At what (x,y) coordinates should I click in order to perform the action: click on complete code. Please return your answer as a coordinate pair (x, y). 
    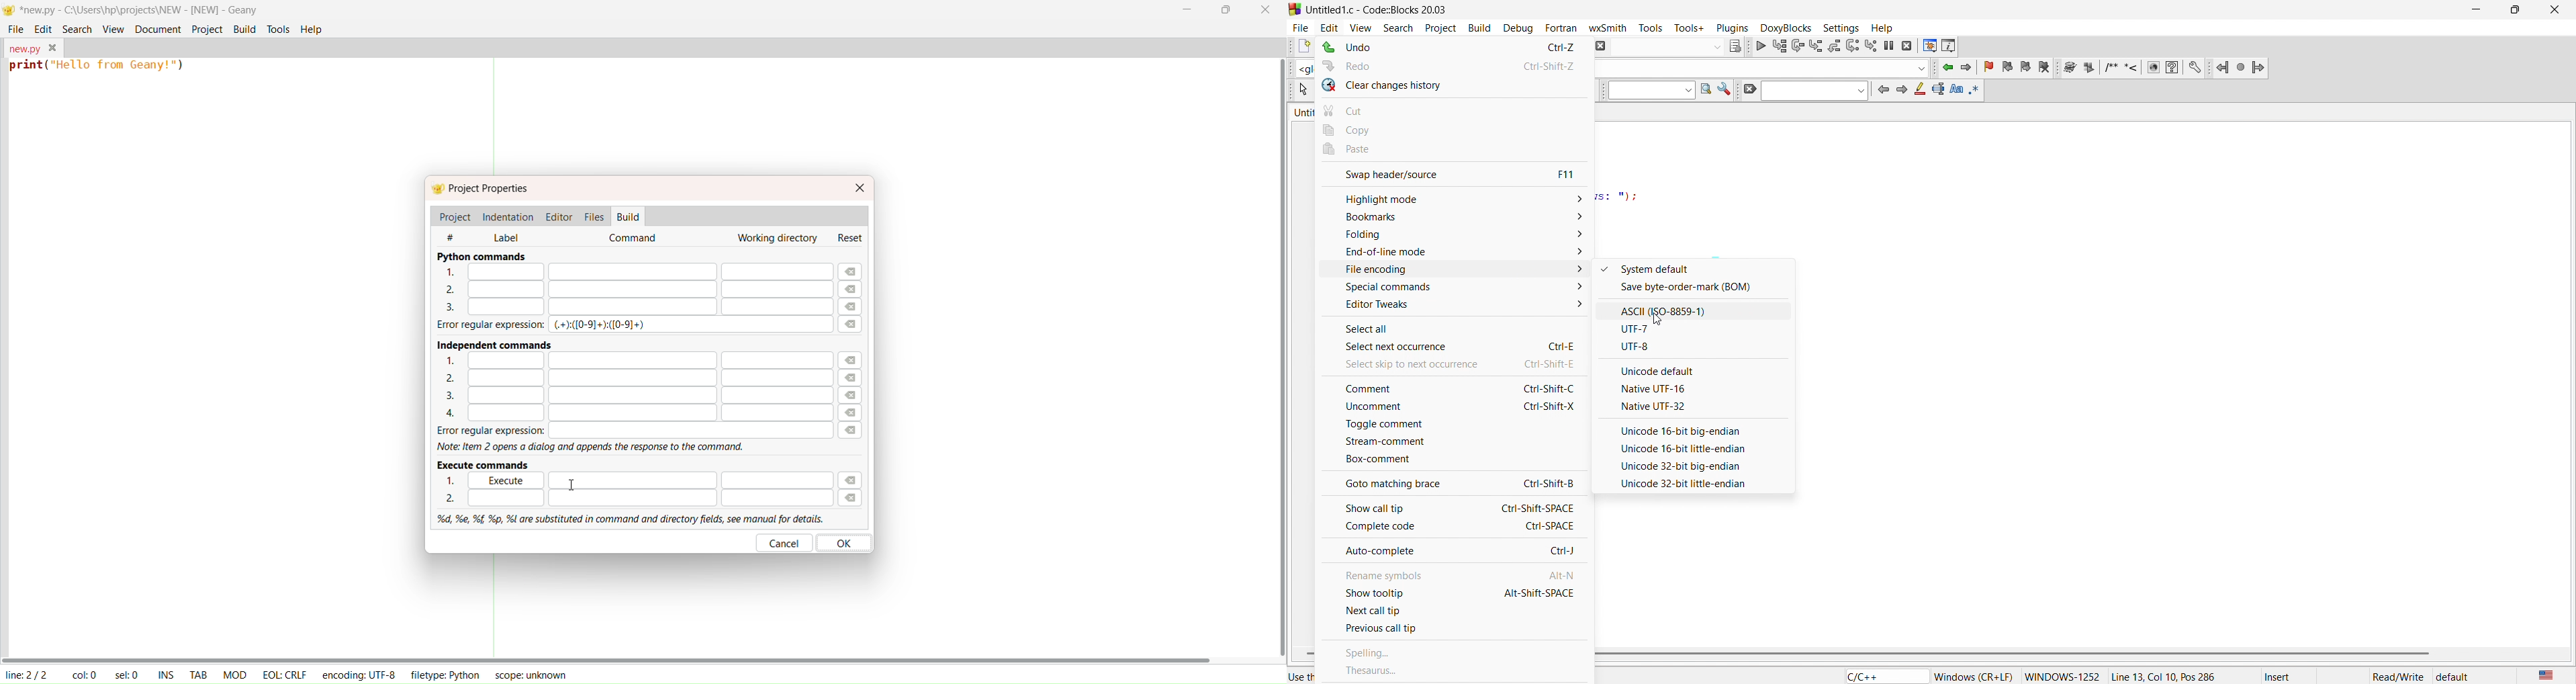
    Looking at the image, I should click on (1454, 529).